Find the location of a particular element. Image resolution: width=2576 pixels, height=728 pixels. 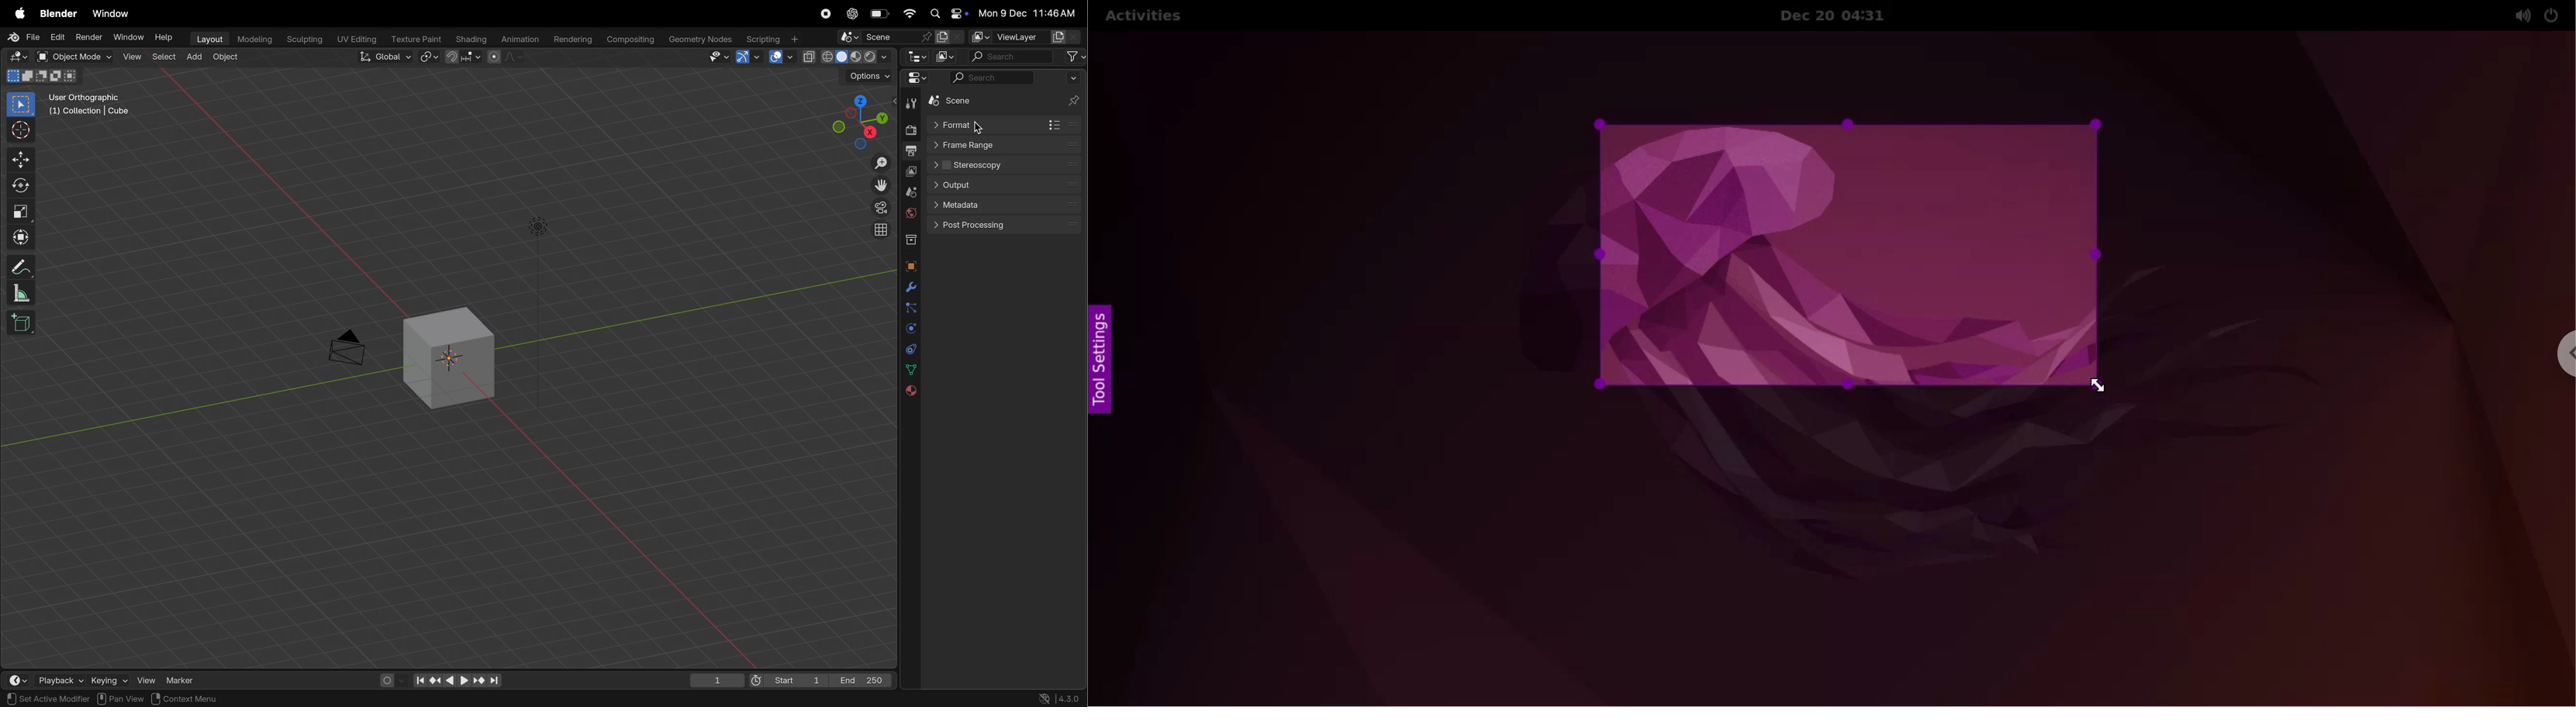

window is located at coordinates (110, 13).